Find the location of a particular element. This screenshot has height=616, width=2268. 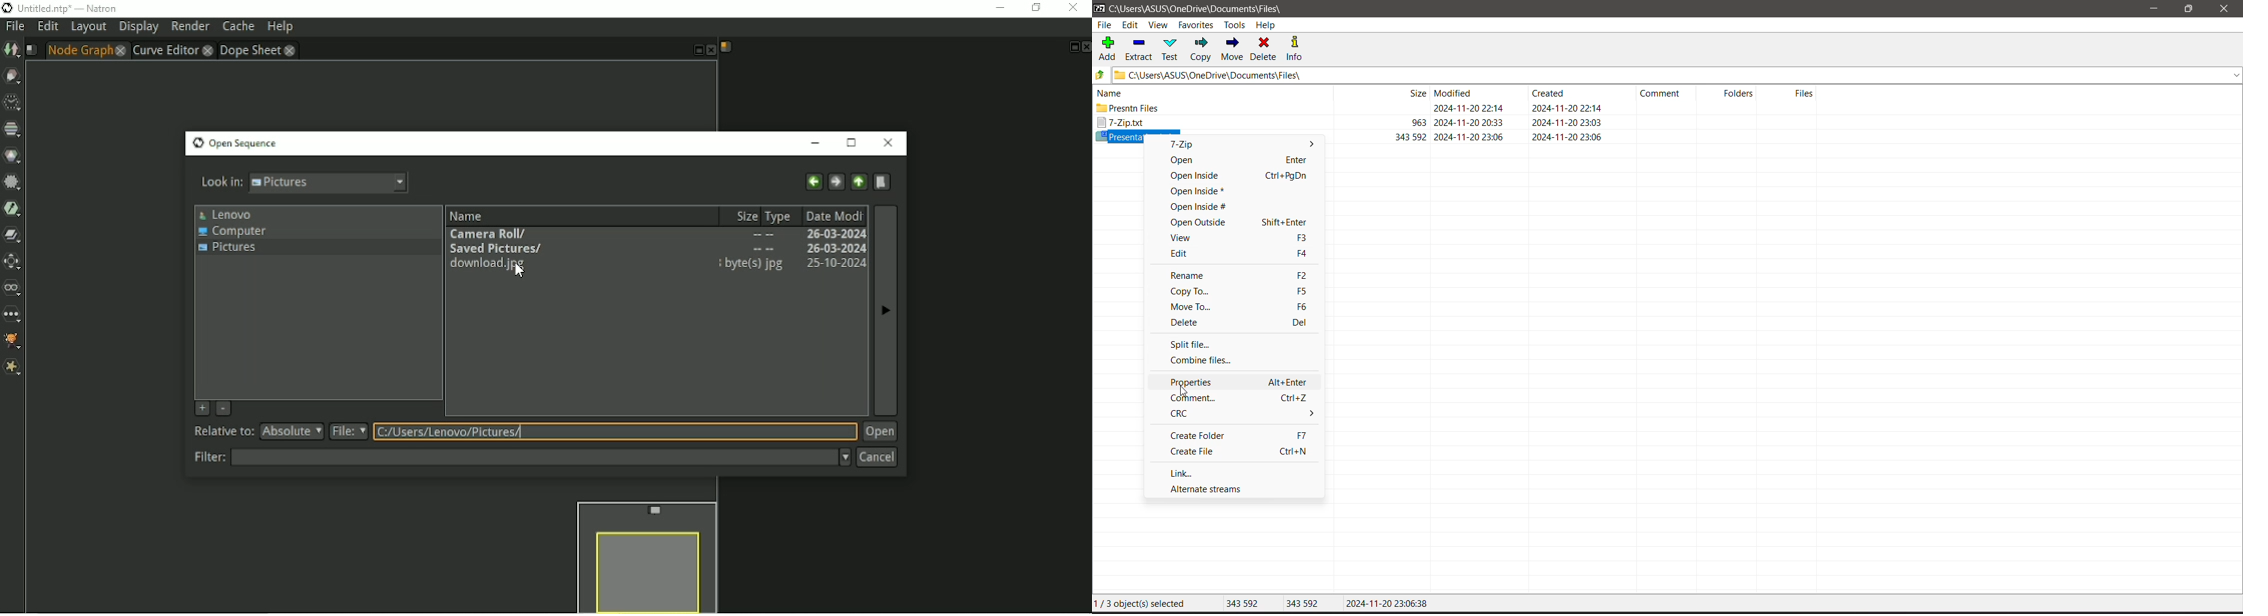

Close is located at coordinates (2226, 9).